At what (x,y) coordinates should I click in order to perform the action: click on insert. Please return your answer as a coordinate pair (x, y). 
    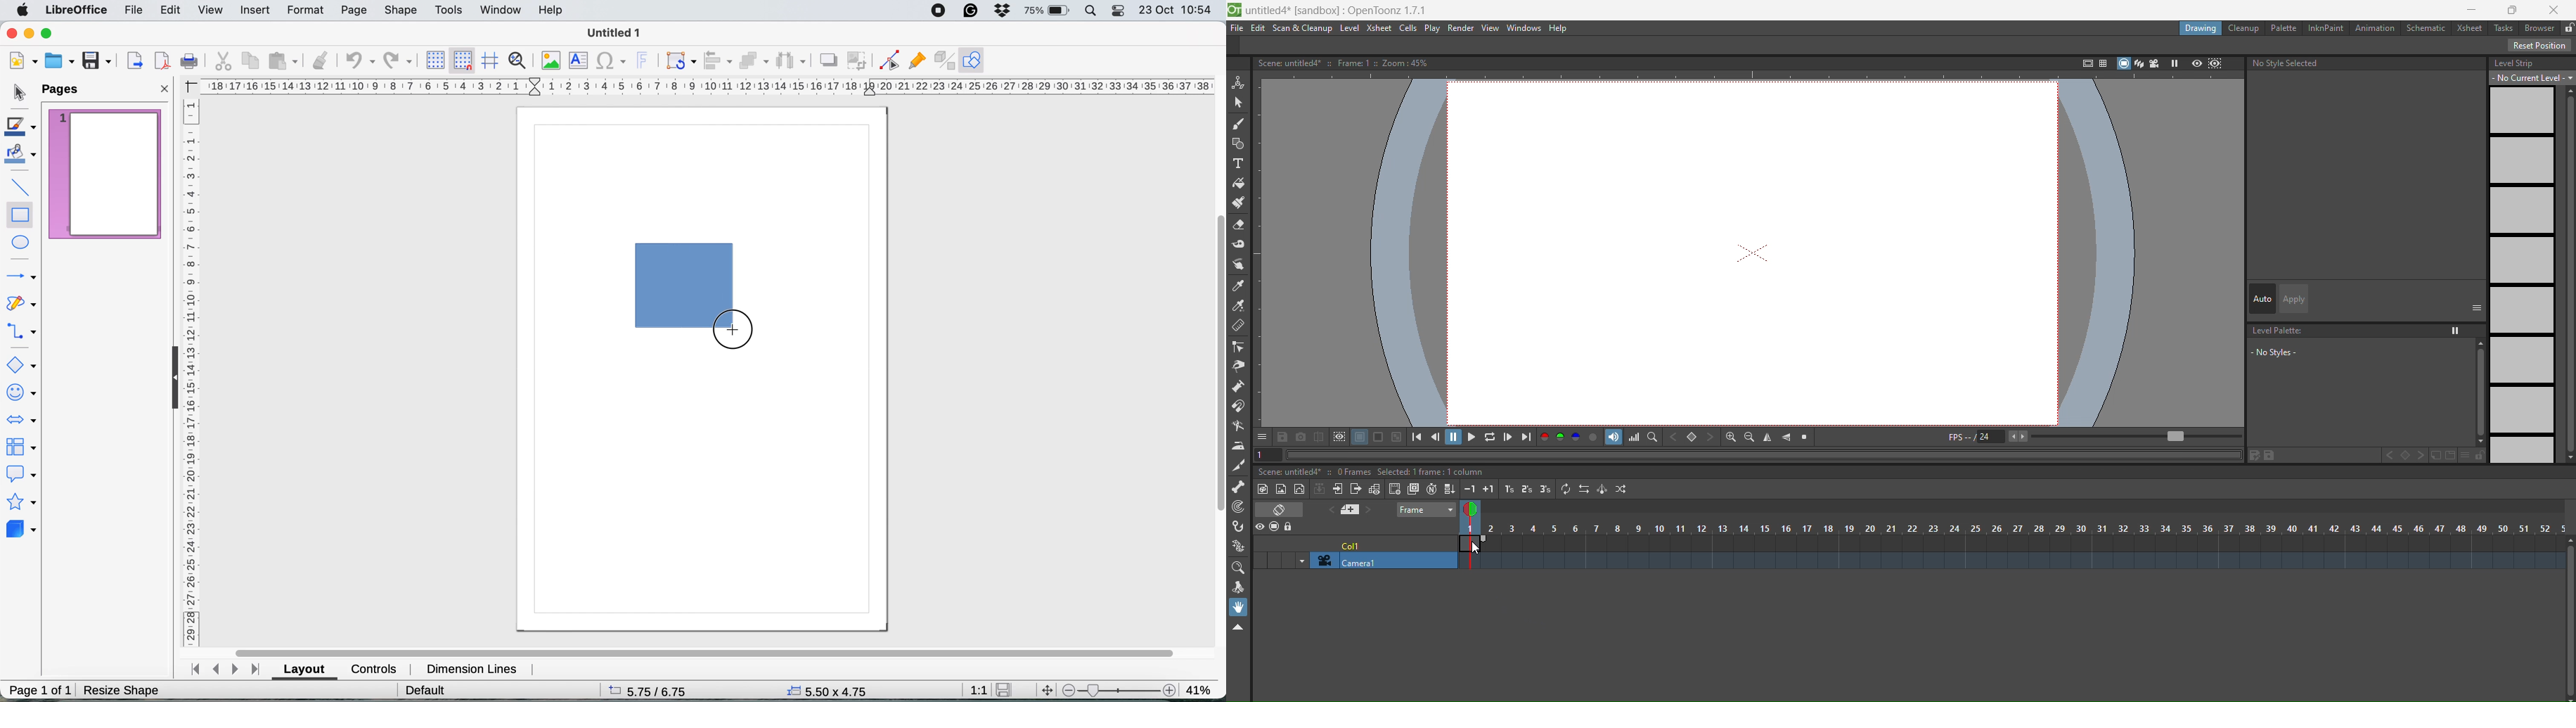
    Looking at the image, I should click on (256, 10).